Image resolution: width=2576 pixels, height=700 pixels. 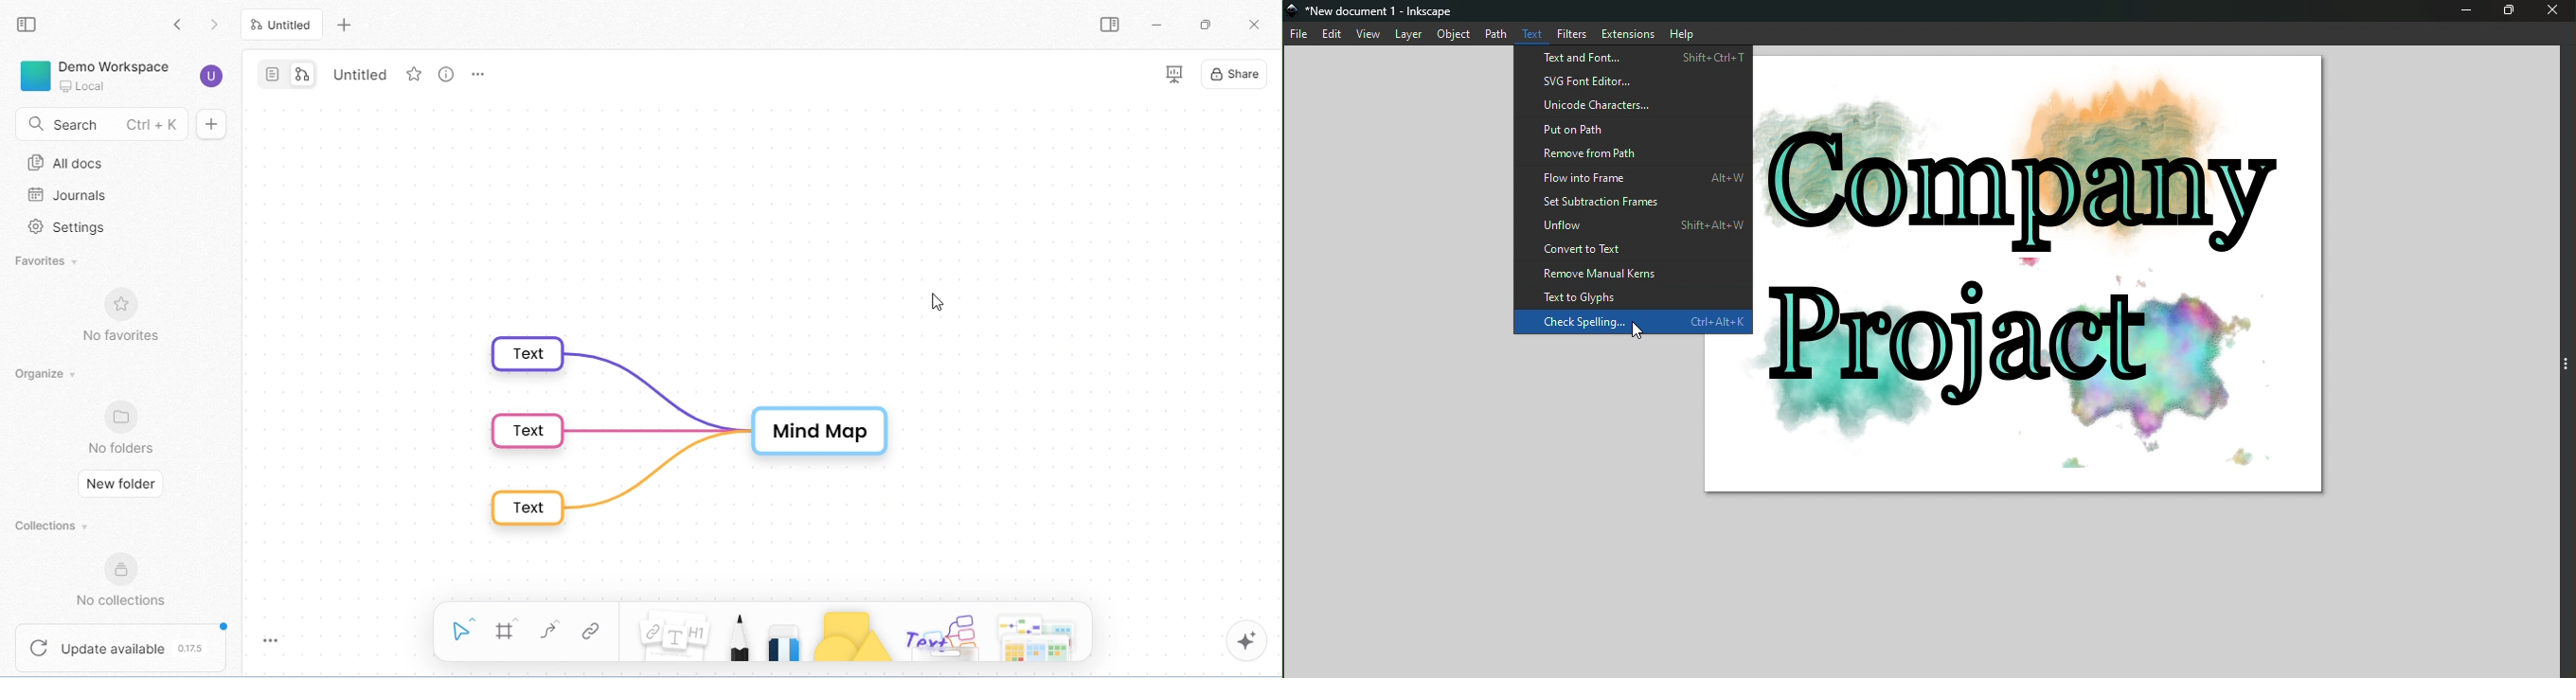 What do you see at coordinates (2465, 11) in the screenshot?
I see `minimize` at bounding box center [2465, 11].